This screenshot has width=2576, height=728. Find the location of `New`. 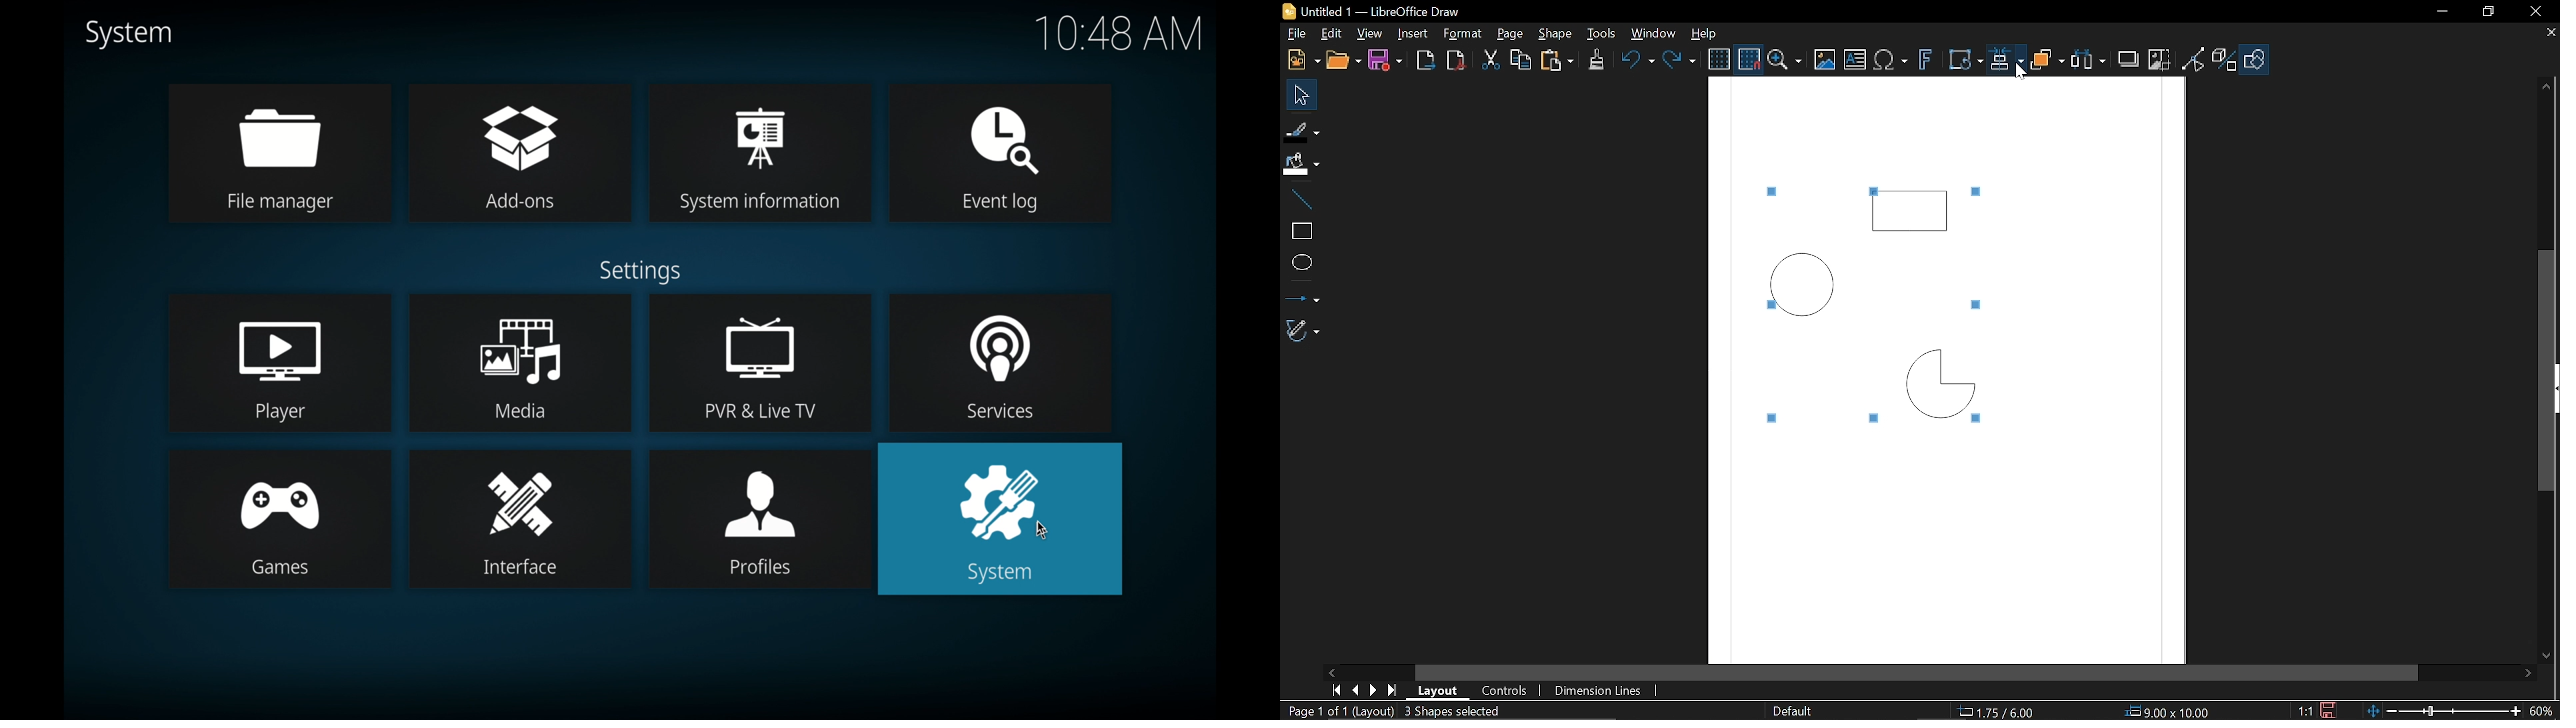

New is located at coordinates (1300, 60).